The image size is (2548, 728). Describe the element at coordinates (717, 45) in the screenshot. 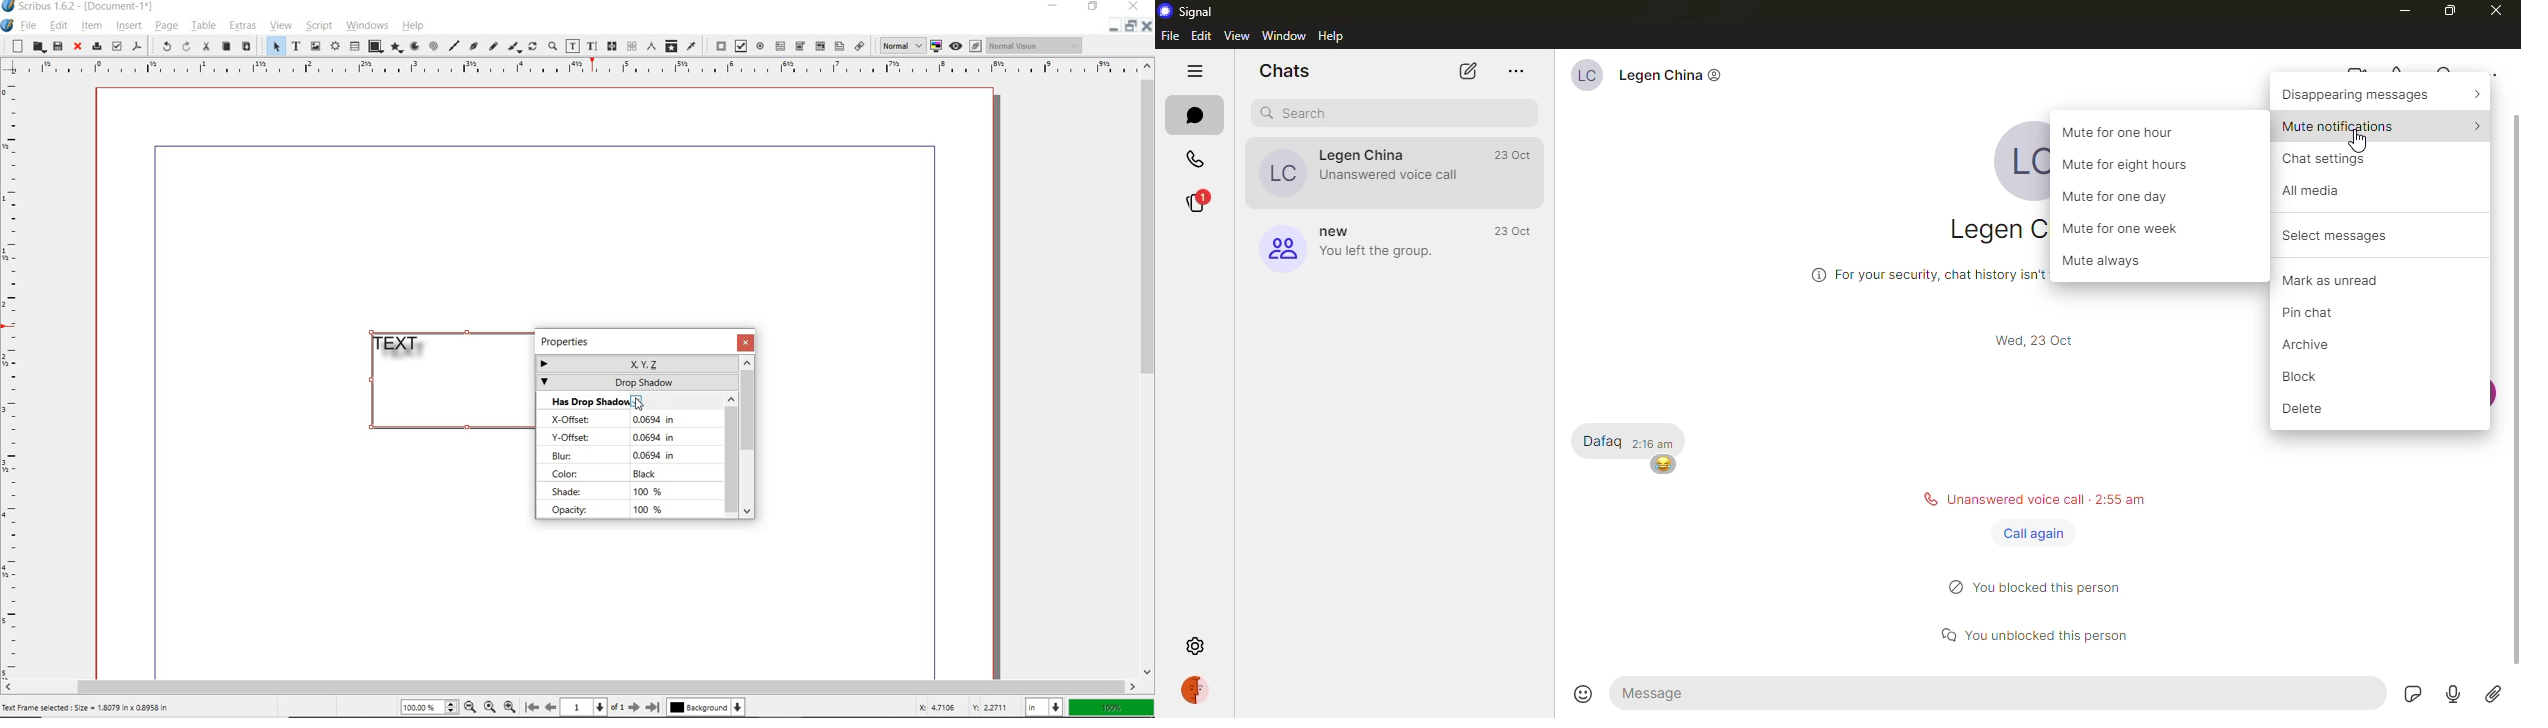

I see `pdf push button` at that location.